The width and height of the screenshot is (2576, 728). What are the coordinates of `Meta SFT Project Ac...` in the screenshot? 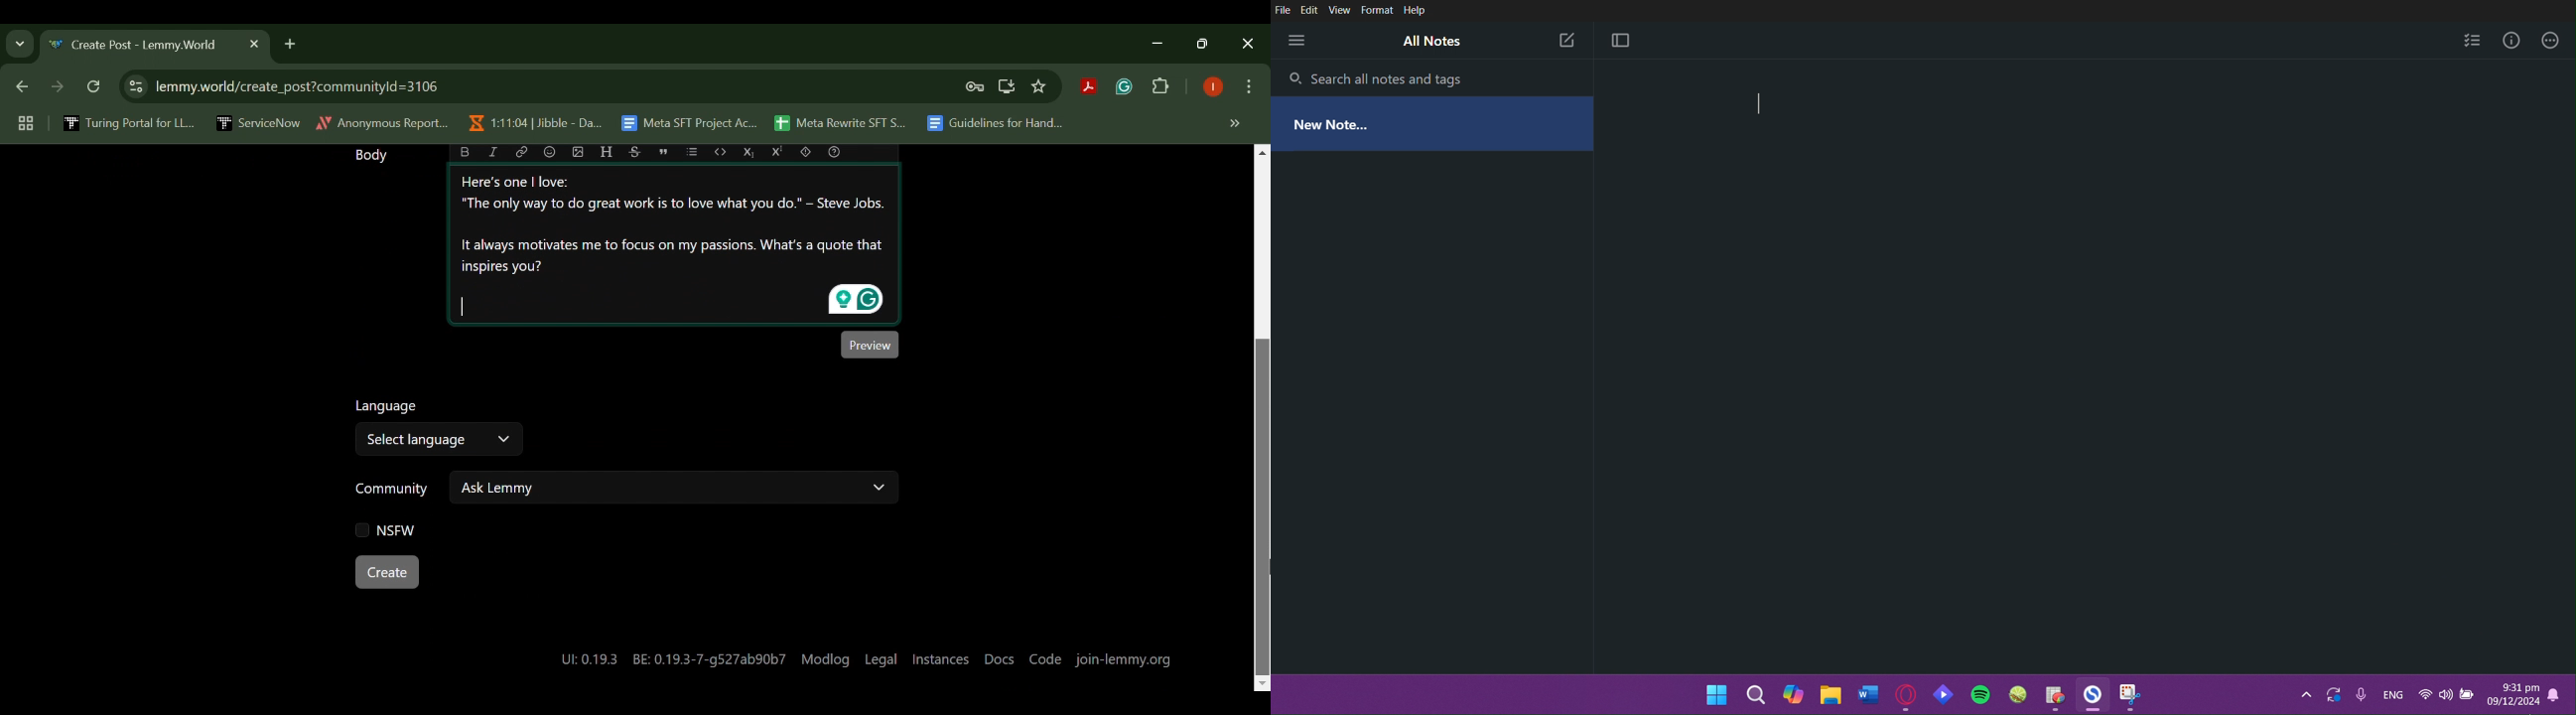 It's located at (688, 124).